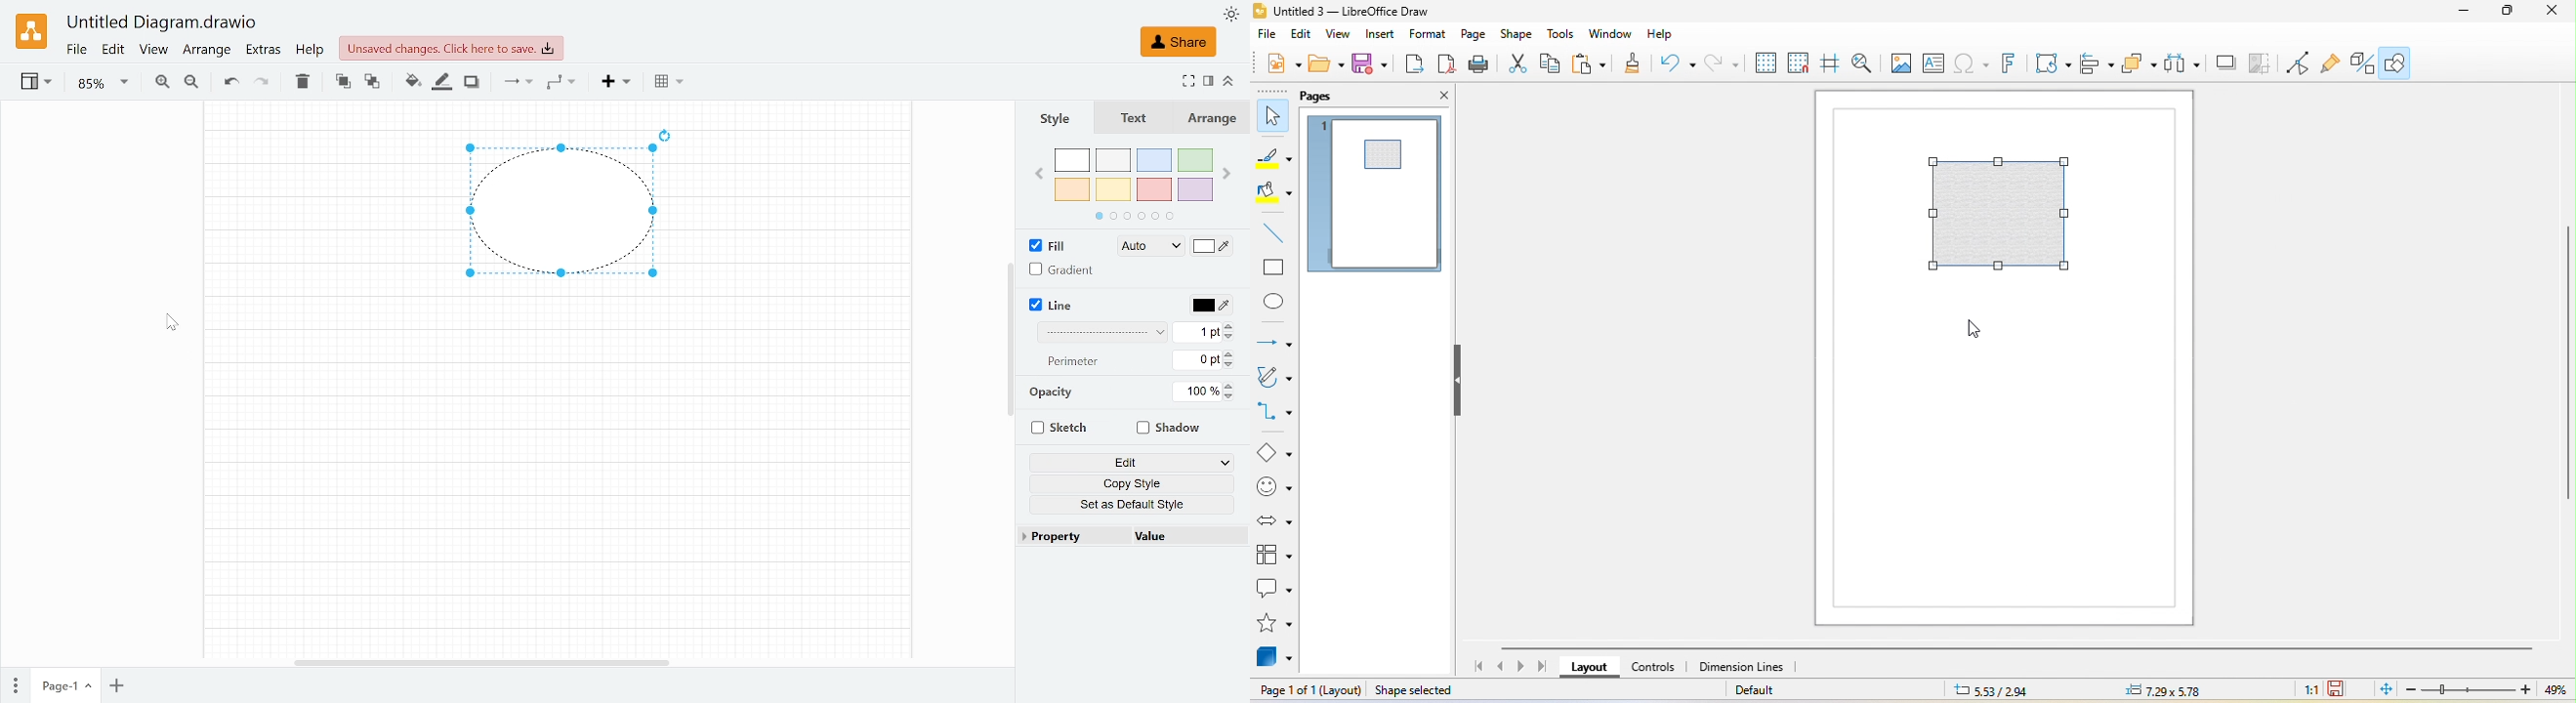 The height and width of the screenshot is (728, 2576). I want to click on scroll bar, so click(1008, 341).